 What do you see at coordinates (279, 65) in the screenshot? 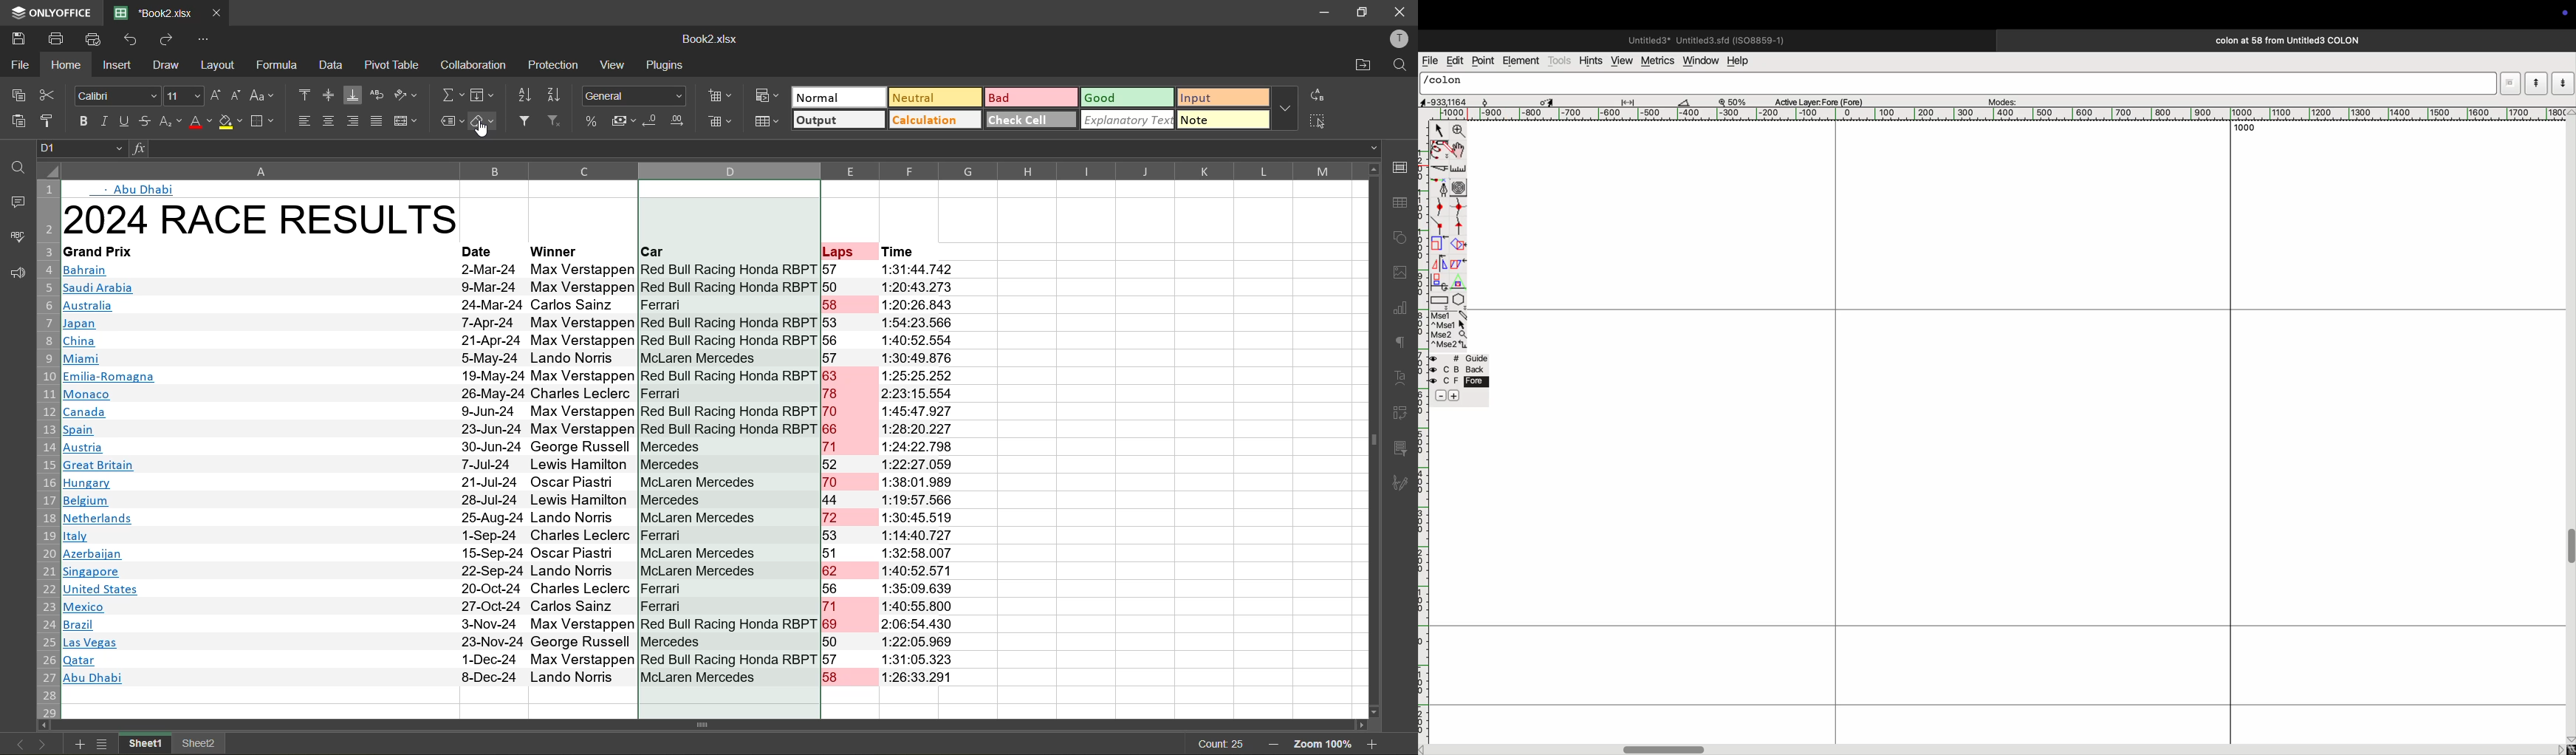
I see `formula` at bounding box center [279, 65].